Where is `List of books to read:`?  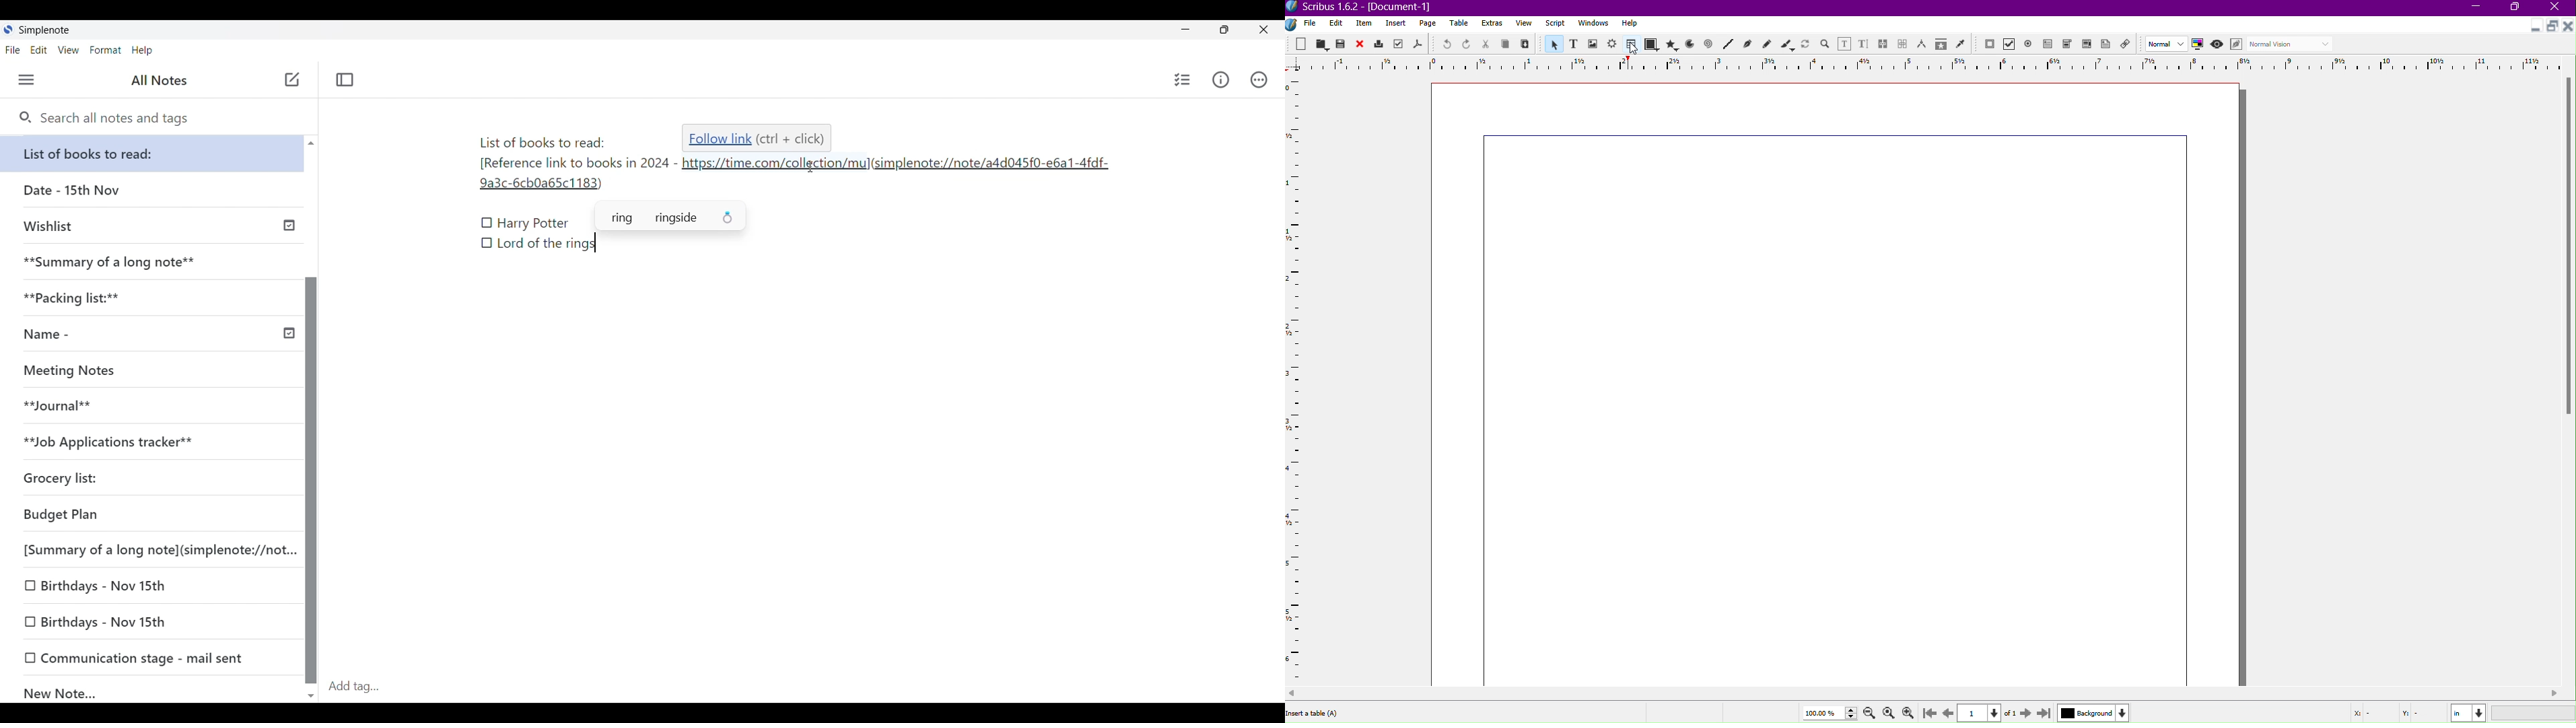 List of books to read: is located at coordinates (155, 153).